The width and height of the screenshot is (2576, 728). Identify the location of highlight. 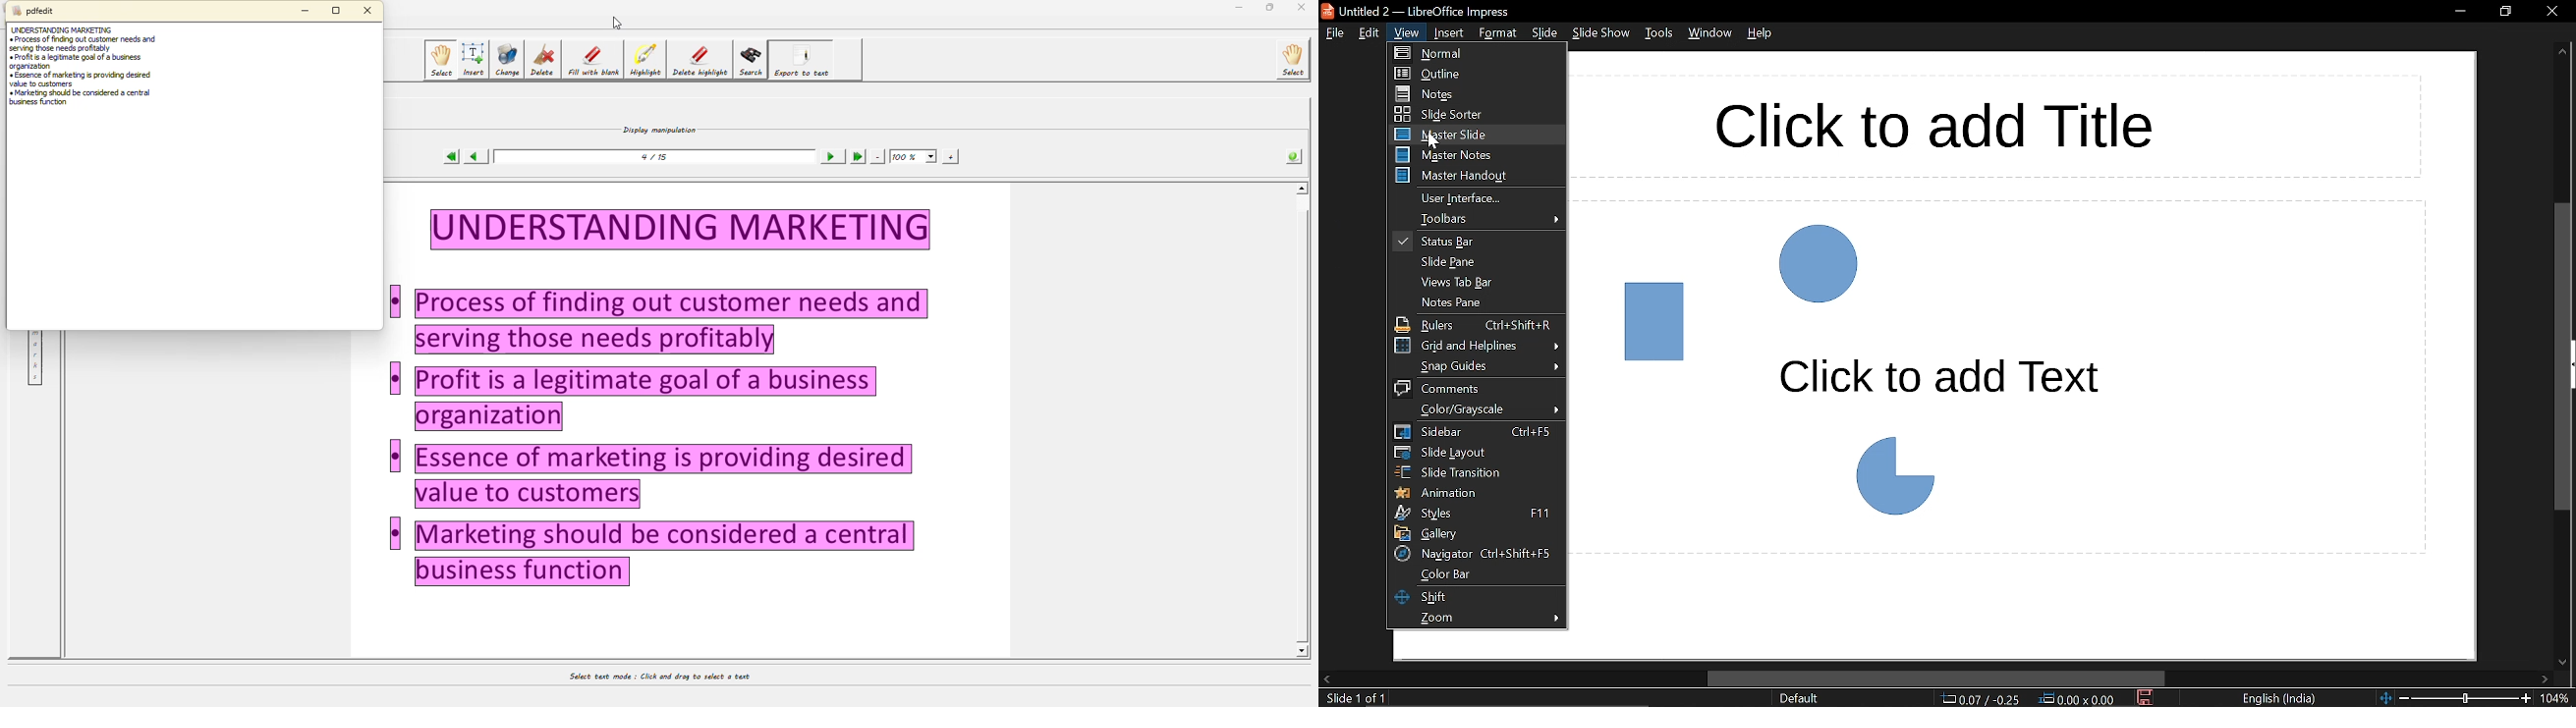
(646, 60).